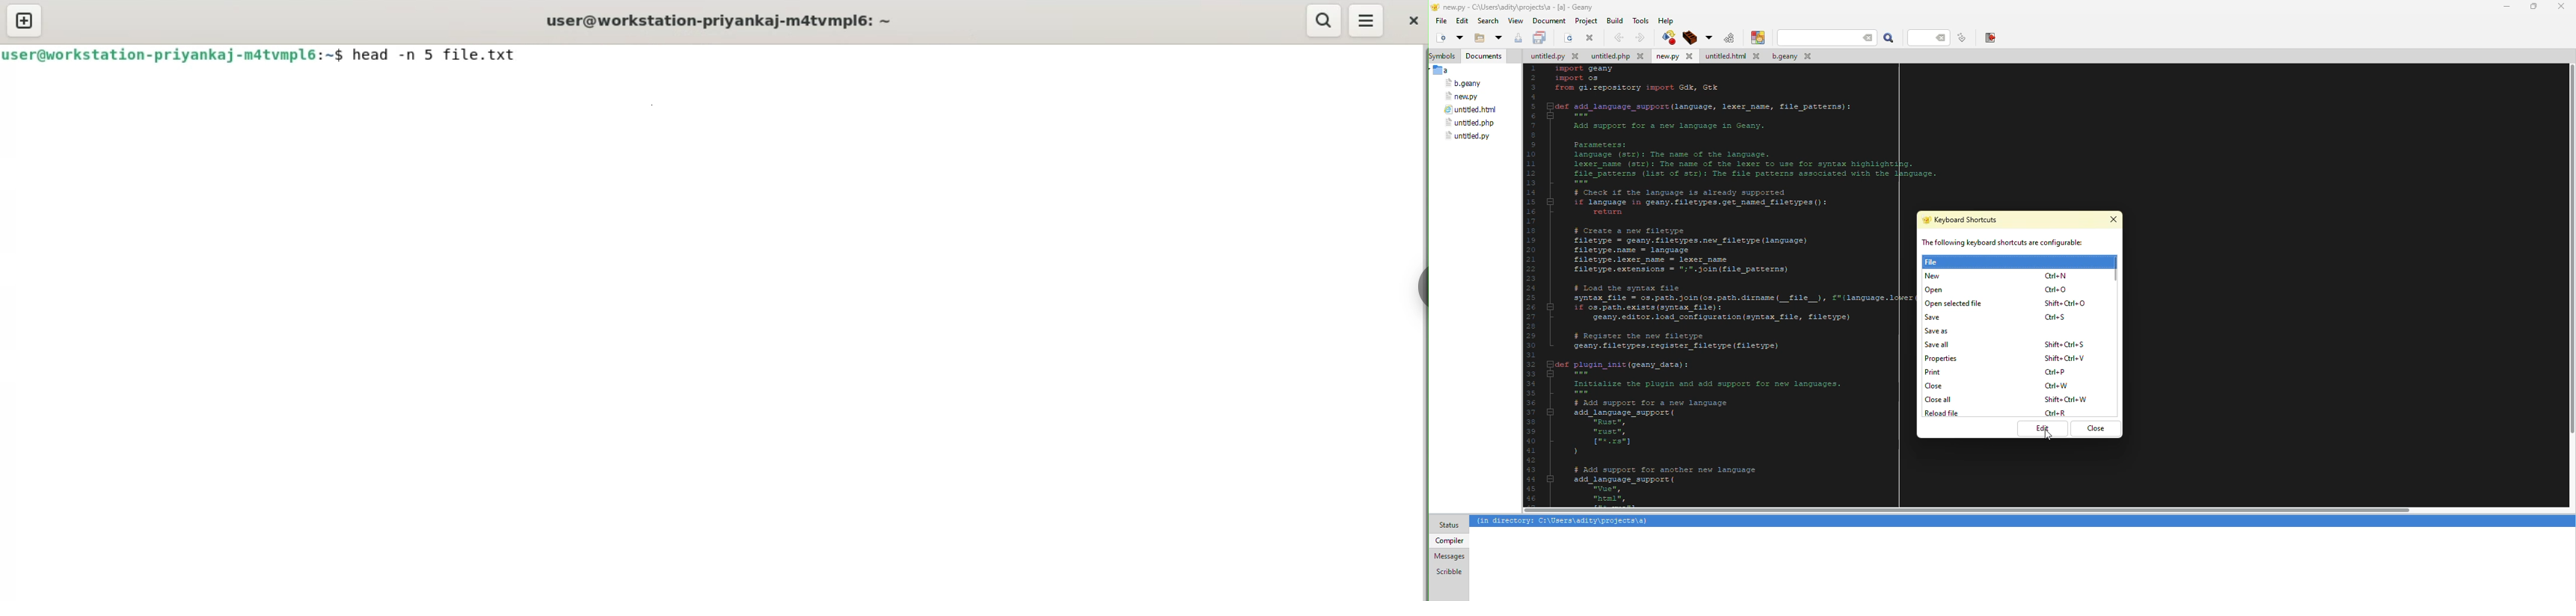  I want to click on scroll bar, so click(2115, 272).